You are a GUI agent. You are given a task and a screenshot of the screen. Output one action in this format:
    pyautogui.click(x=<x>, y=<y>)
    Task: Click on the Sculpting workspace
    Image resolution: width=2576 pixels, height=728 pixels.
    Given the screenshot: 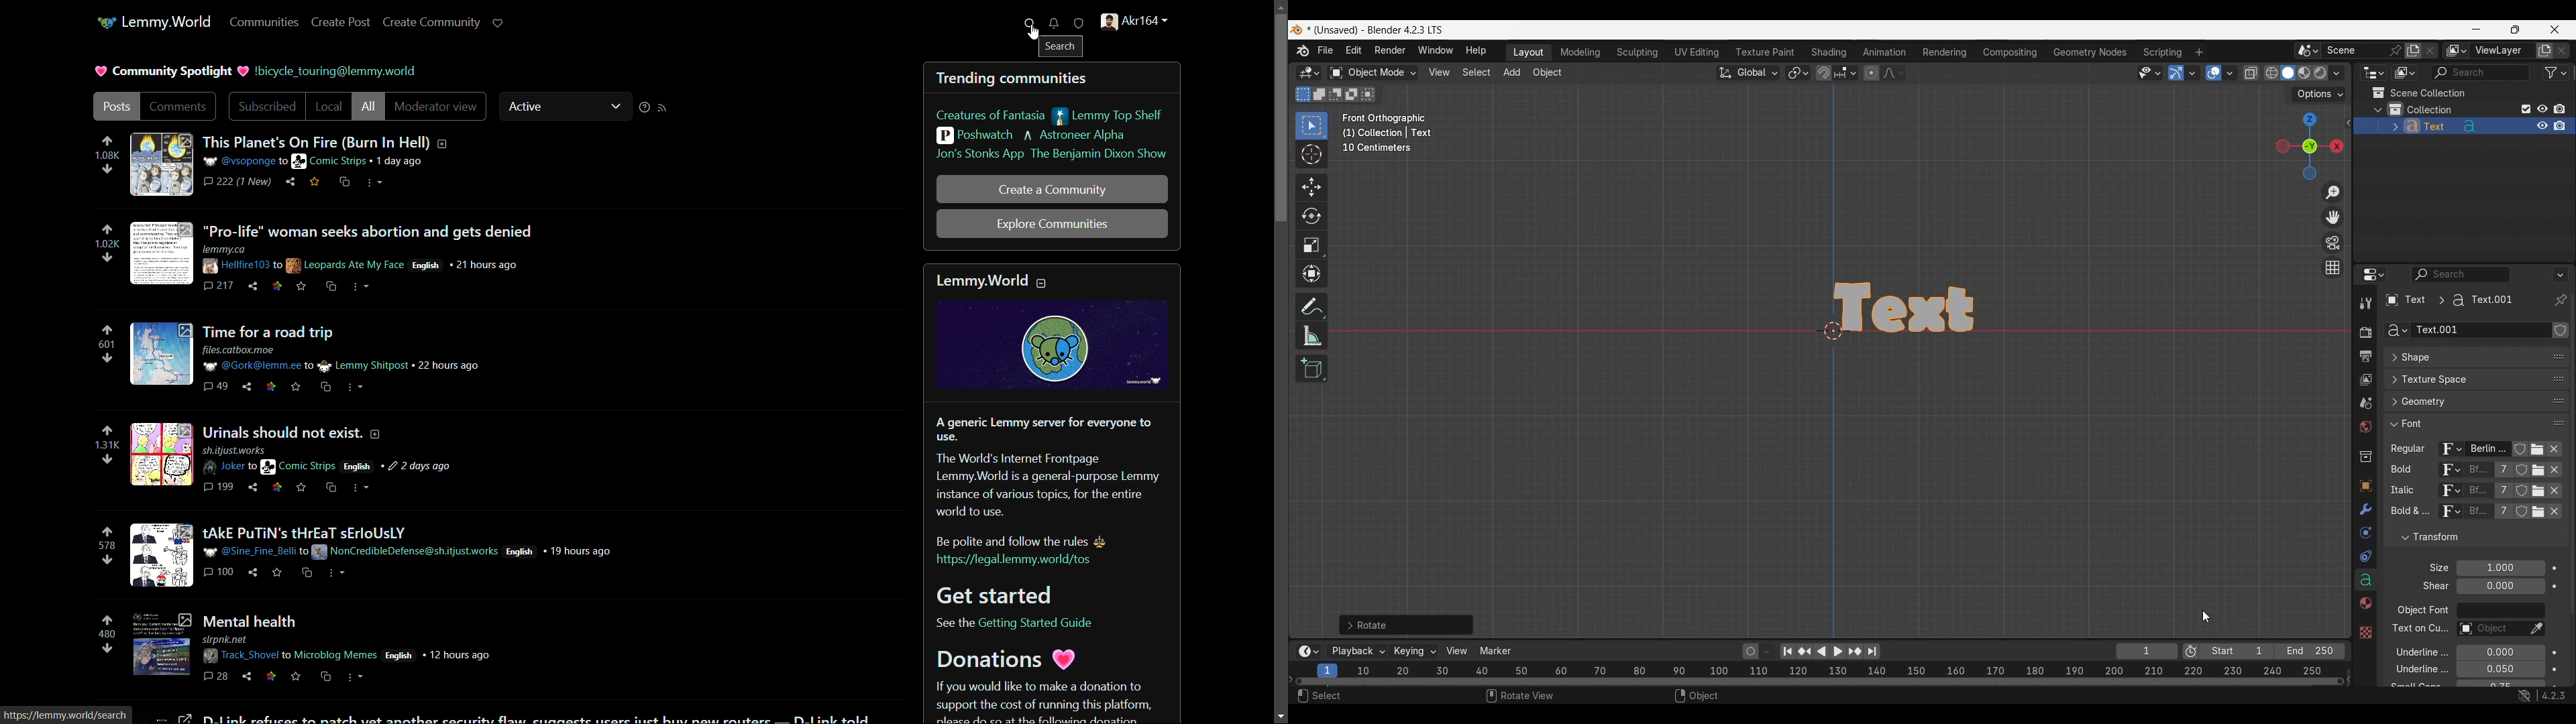 What is the action you would take?
    pyautogui.click(x=1639, y=52)
    